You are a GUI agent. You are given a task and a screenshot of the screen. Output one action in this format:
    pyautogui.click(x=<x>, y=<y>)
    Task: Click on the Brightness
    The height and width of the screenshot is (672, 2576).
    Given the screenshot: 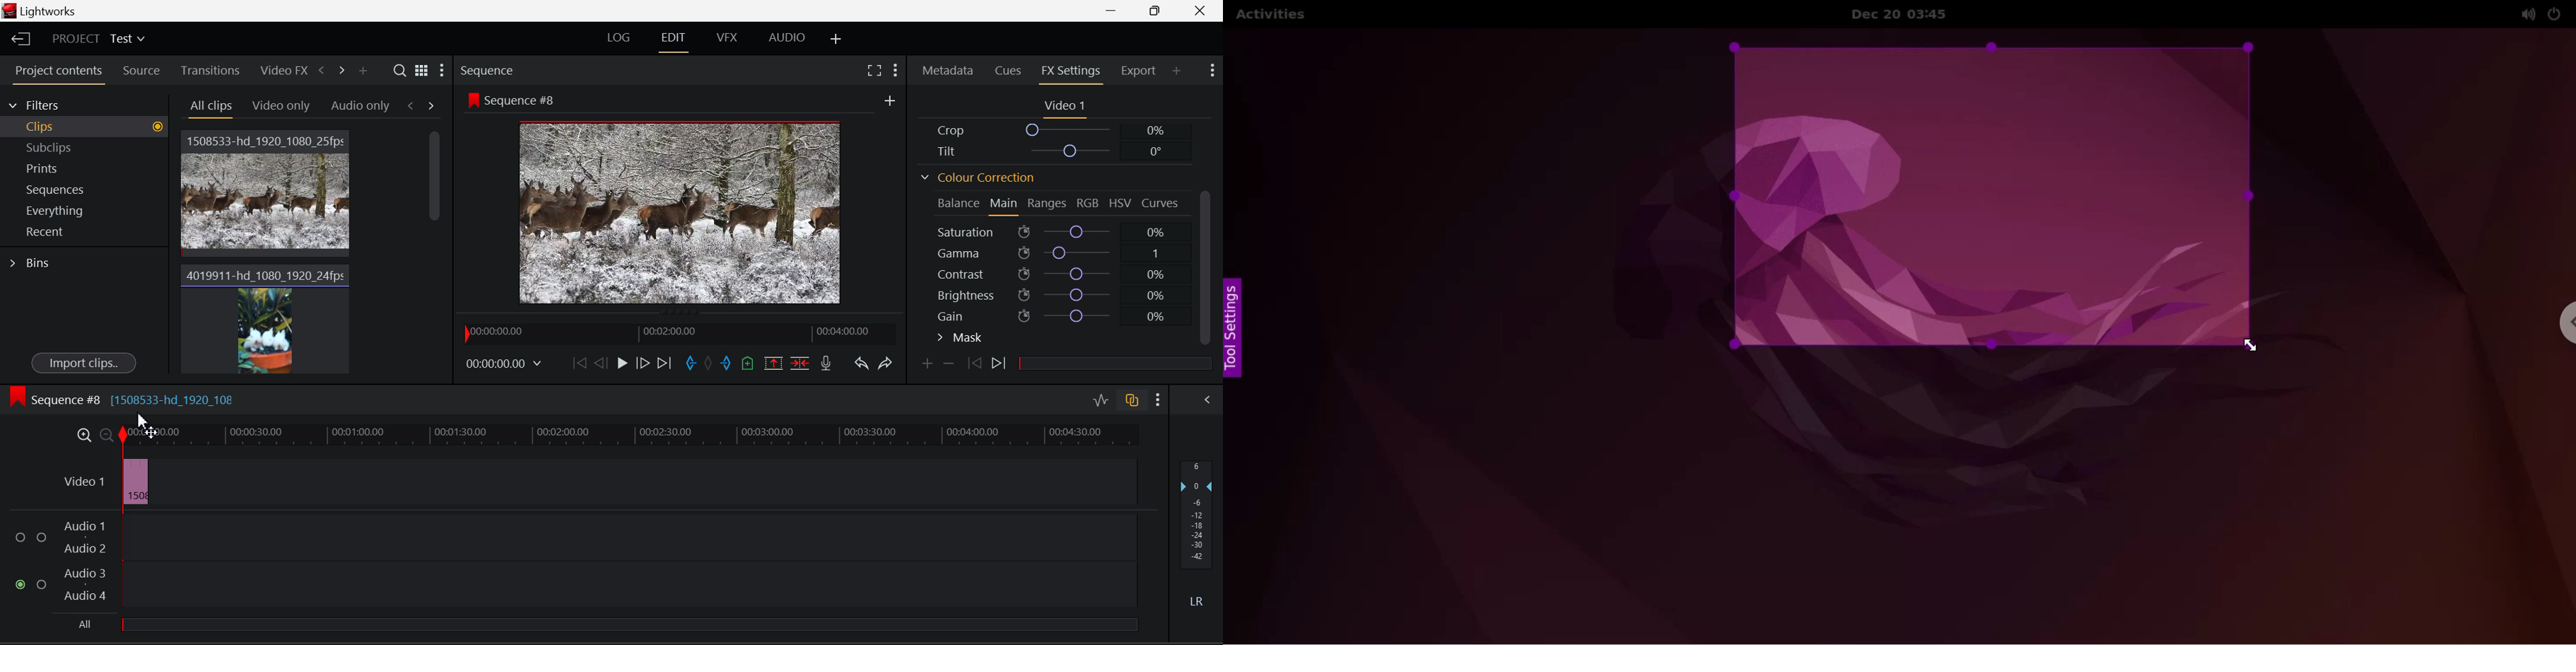 What is the action you would take?
    pyautogui.click(x=1058, y=297)
    